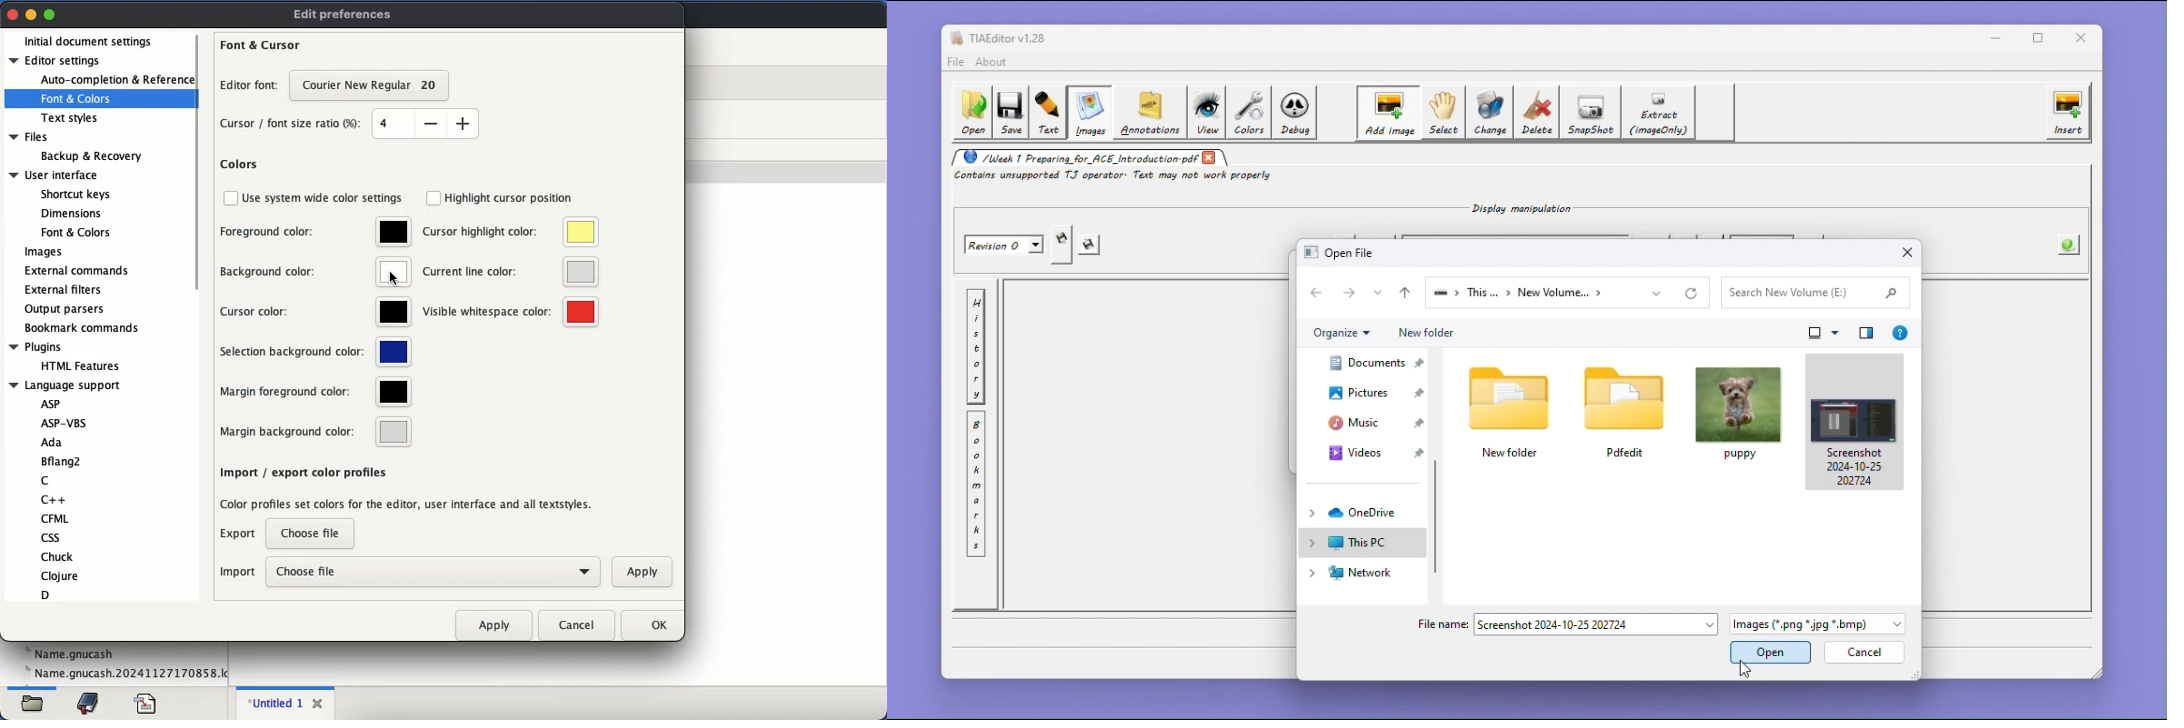 The width and height of the screenshot is (2184, 728). What do you see at coordinates (91, 155) in the screenshot?
I see `Backup & Recovery` at bounding box center [91, 155].